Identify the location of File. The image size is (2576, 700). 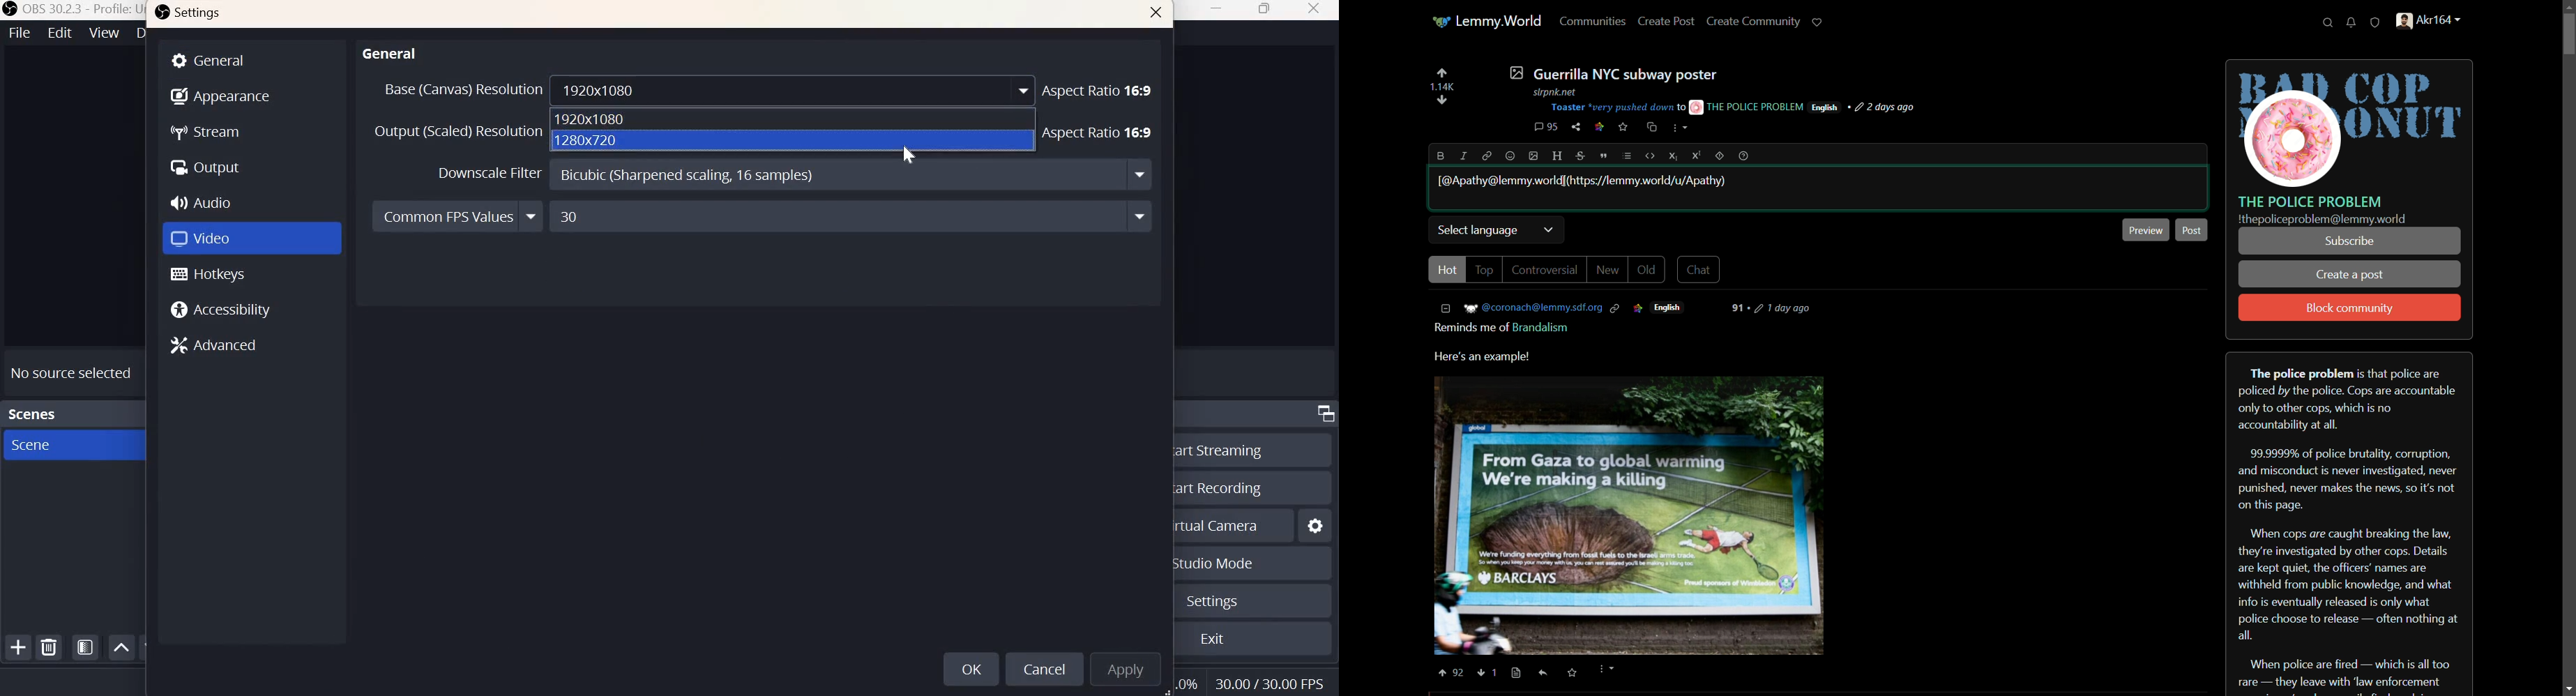
(18, 33).